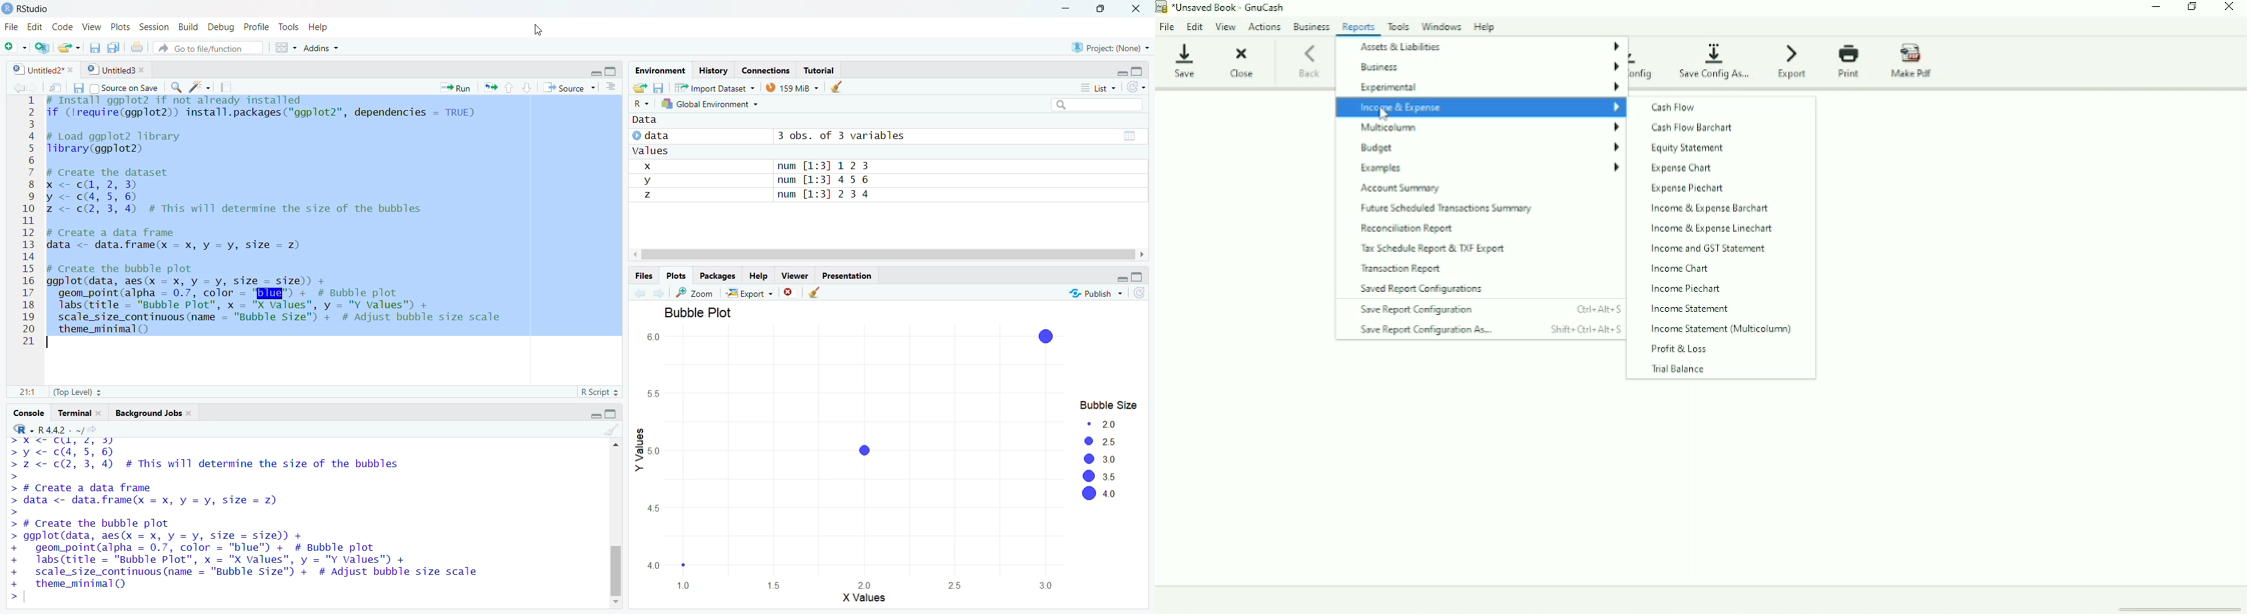 The image size is (2268, 616). I want to click on Close, so click(1142, 8).